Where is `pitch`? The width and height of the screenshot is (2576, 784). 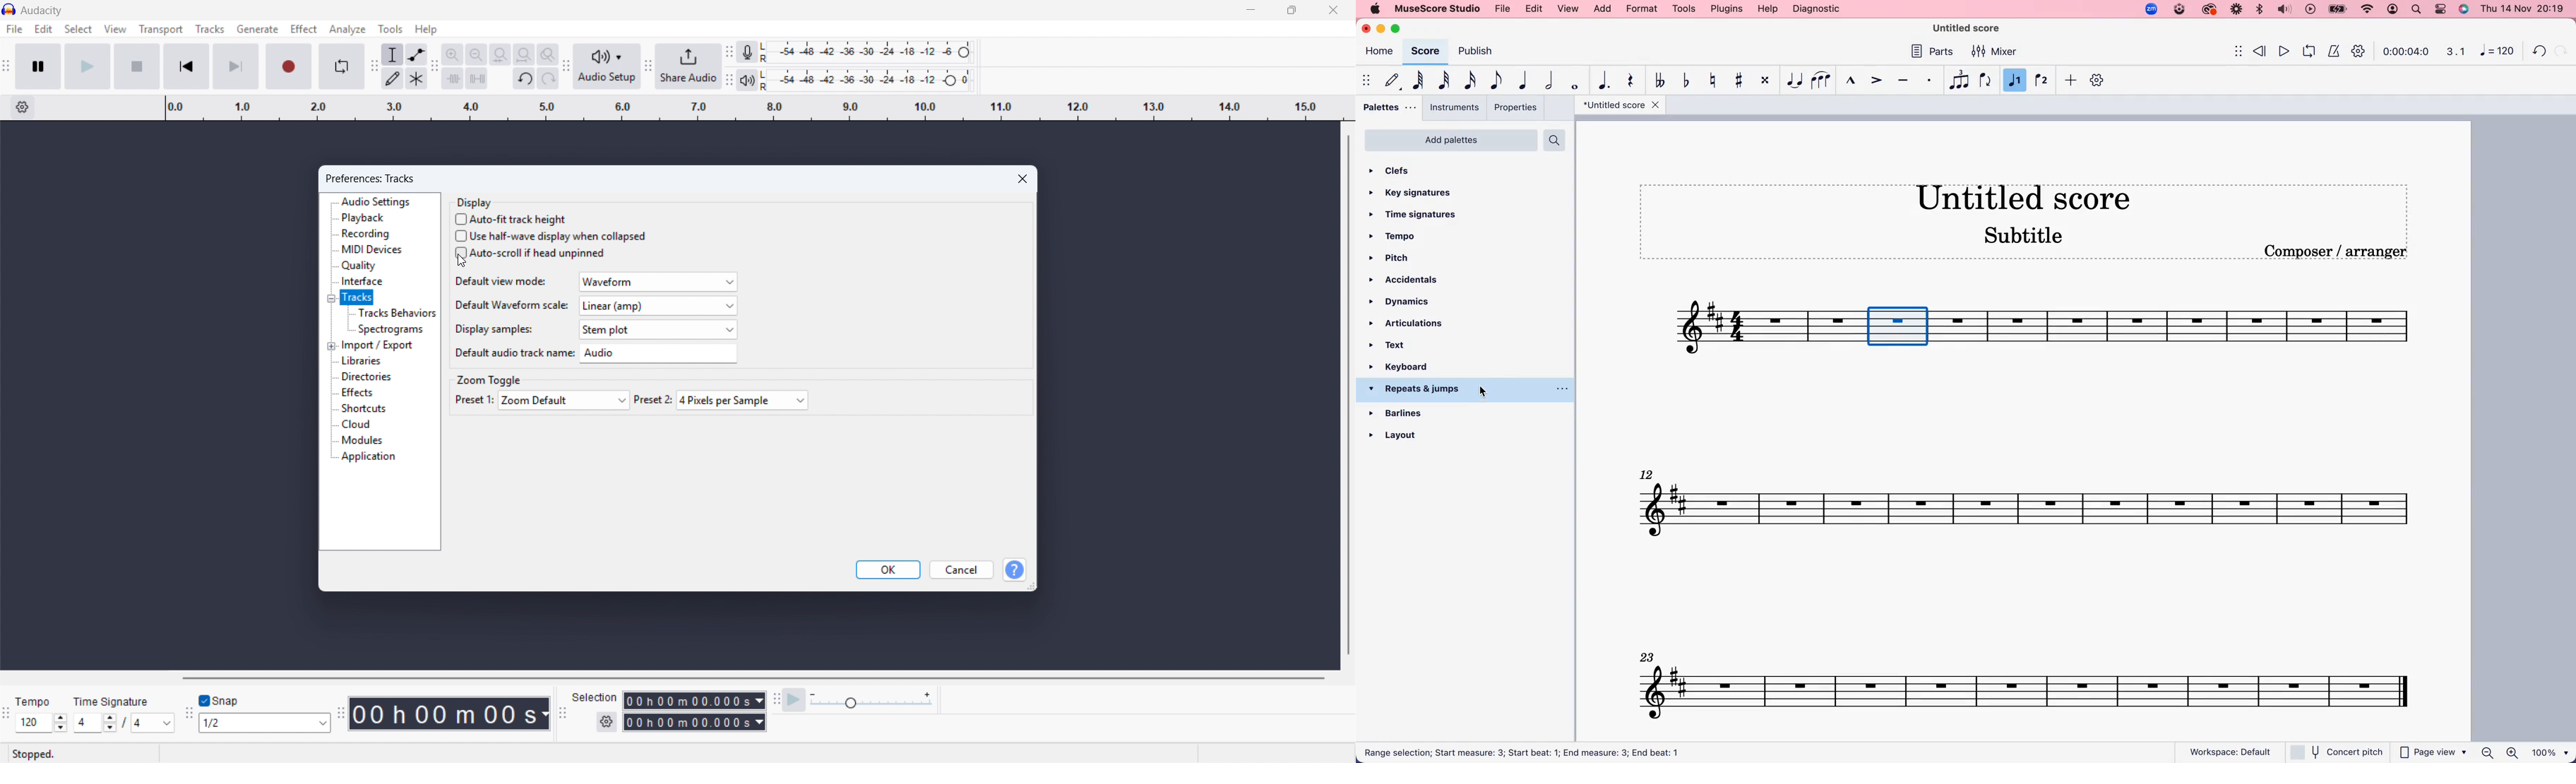
pitch is located at coordinates (1400, 259).